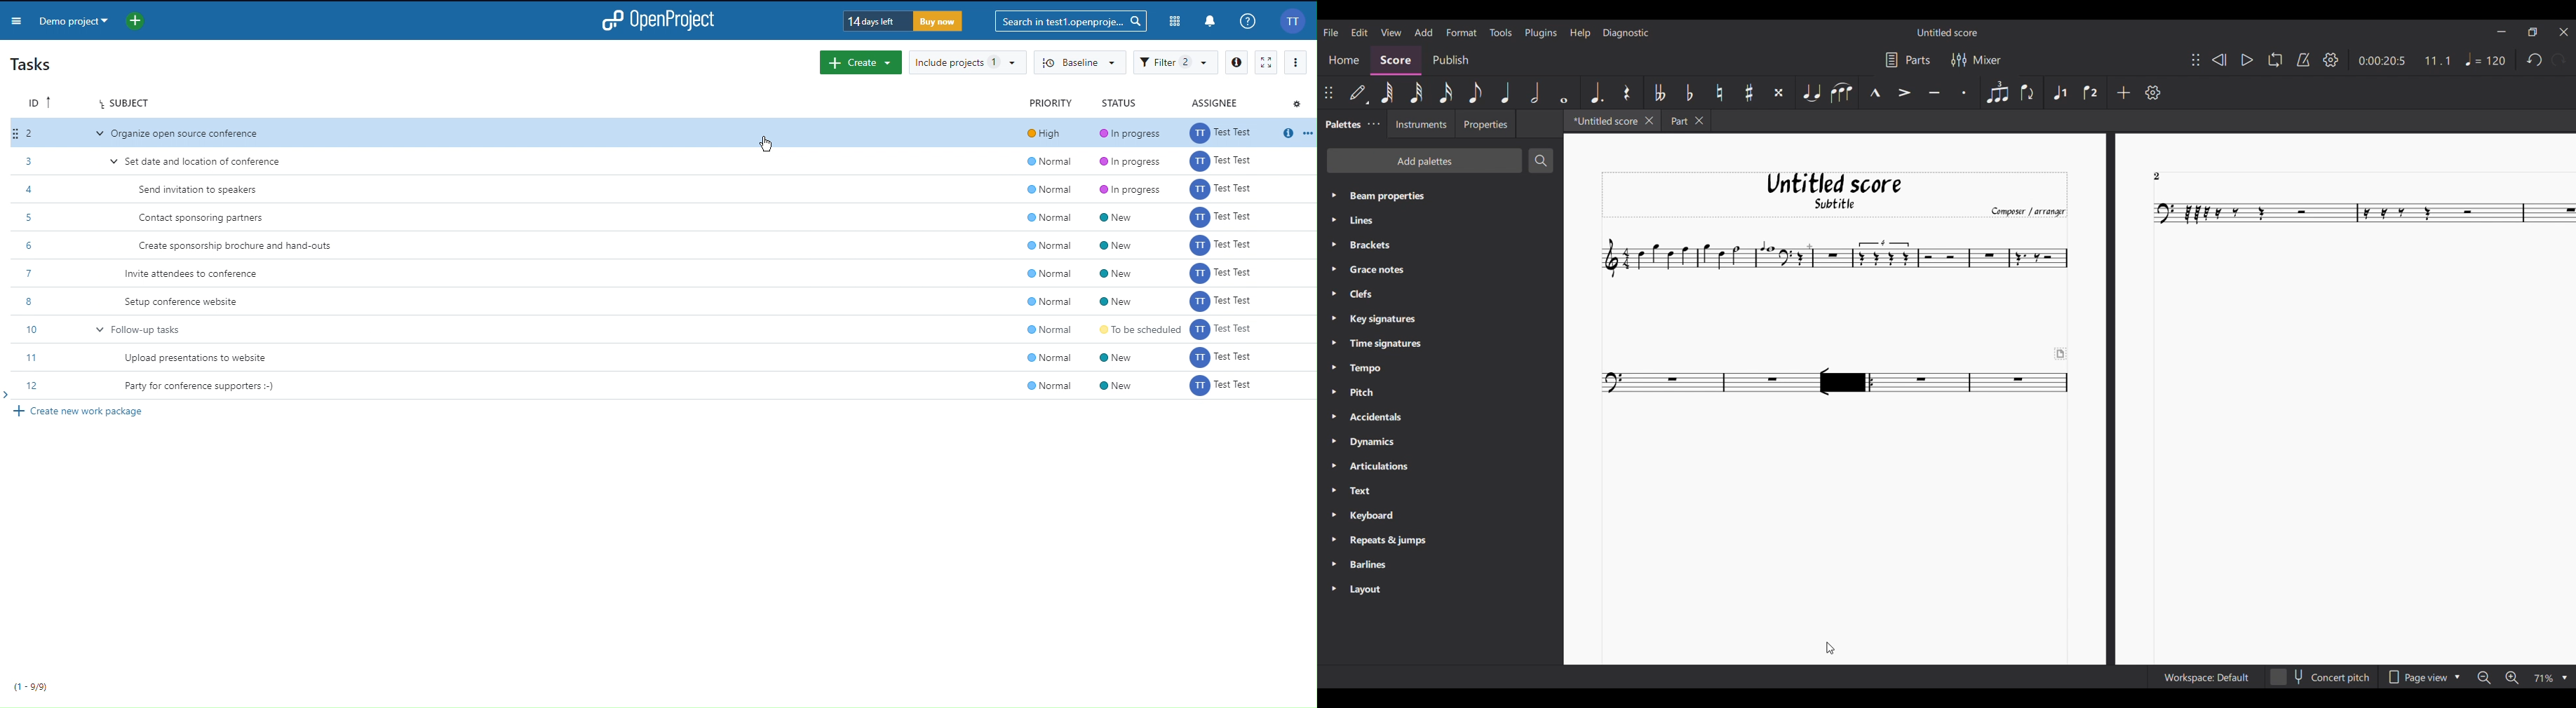 The width and height of the screenshot is (2576, 728). I want to click on Add palette, so click(1425, 161).